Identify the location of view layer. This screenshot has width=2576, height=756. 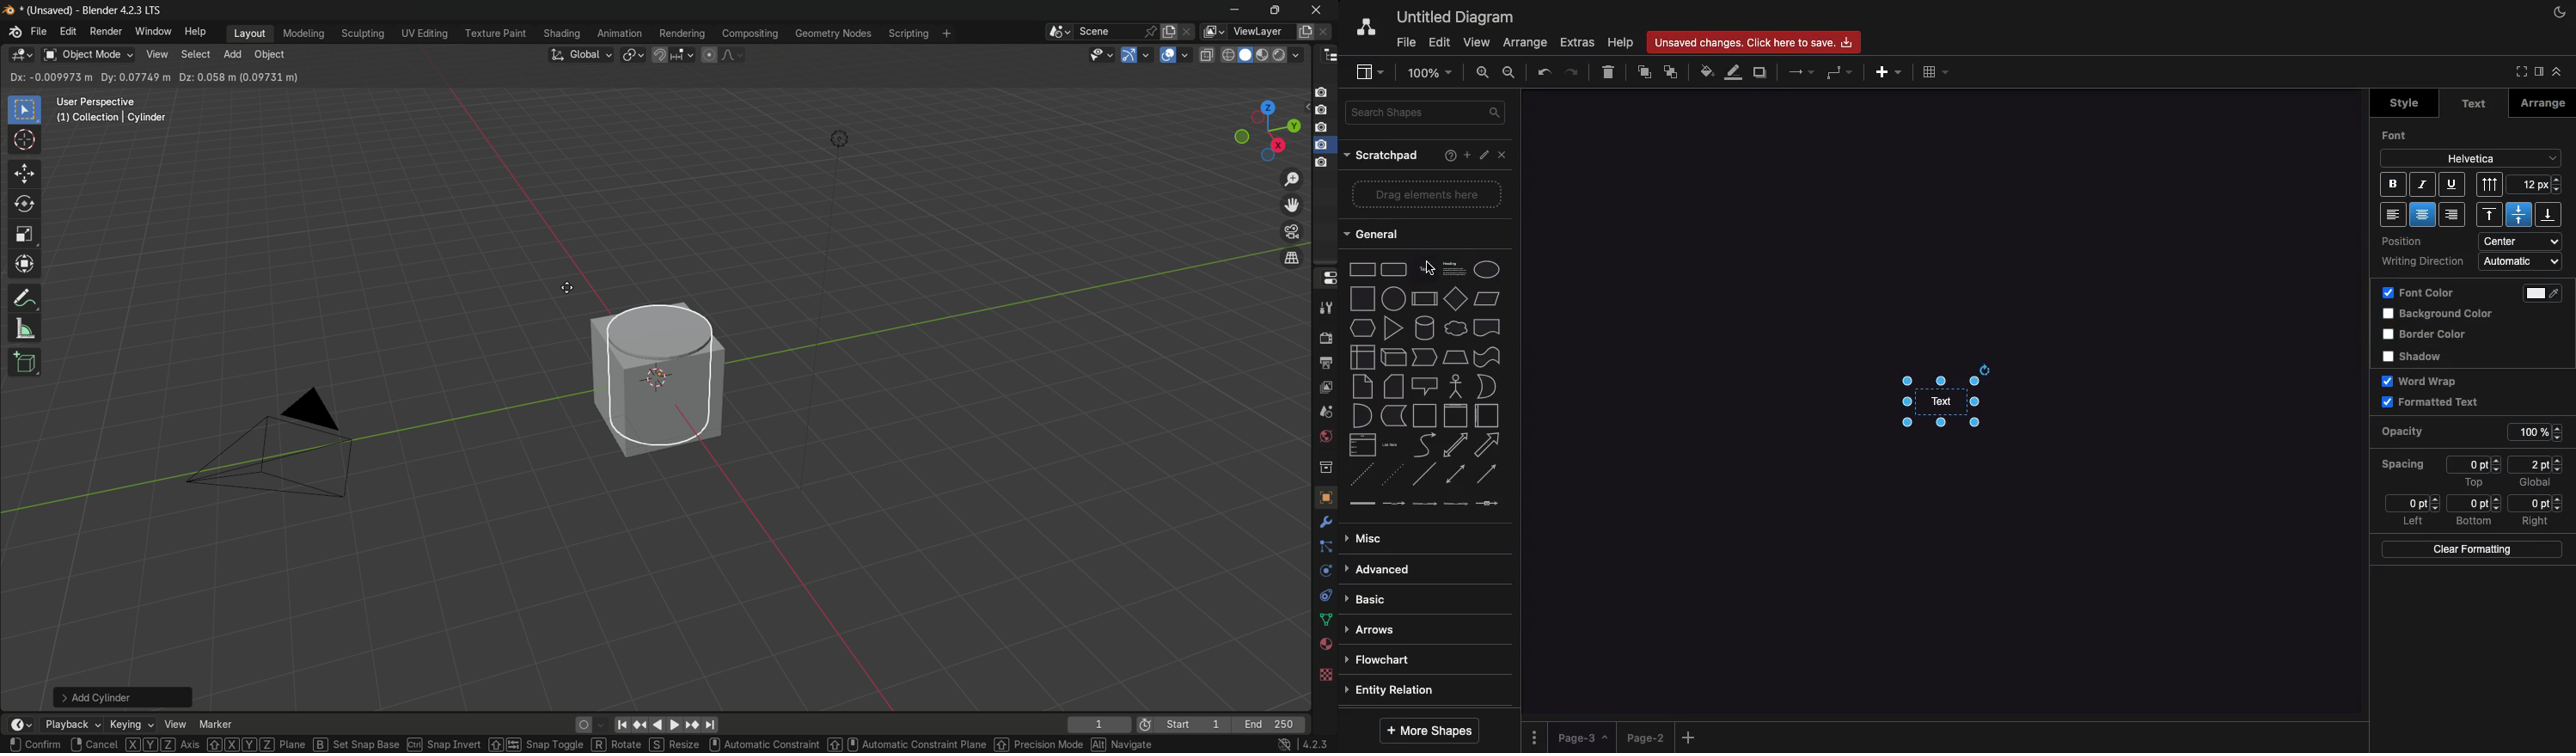
(1212, 31).